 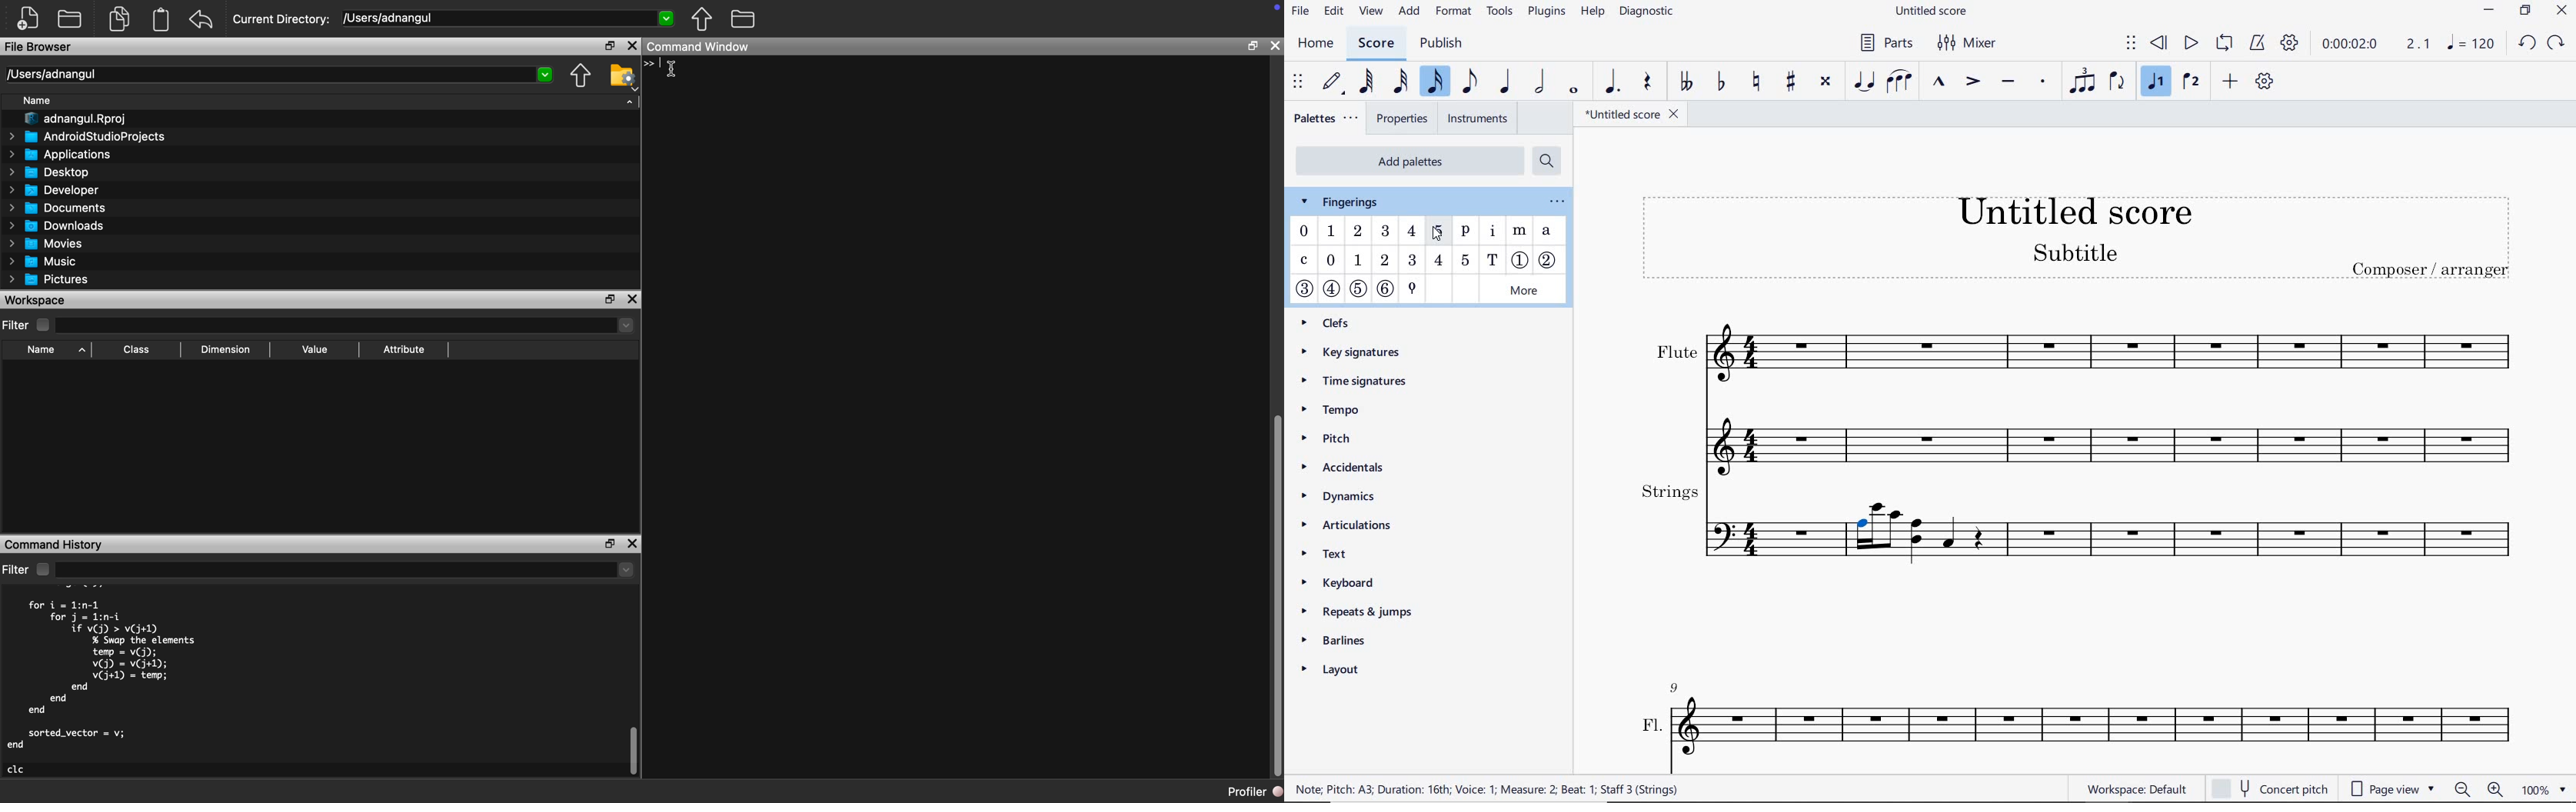 What do you see at coordinates (1898, 83) in the screenshot?
I see `slur` at bounding box center [1898, 83].